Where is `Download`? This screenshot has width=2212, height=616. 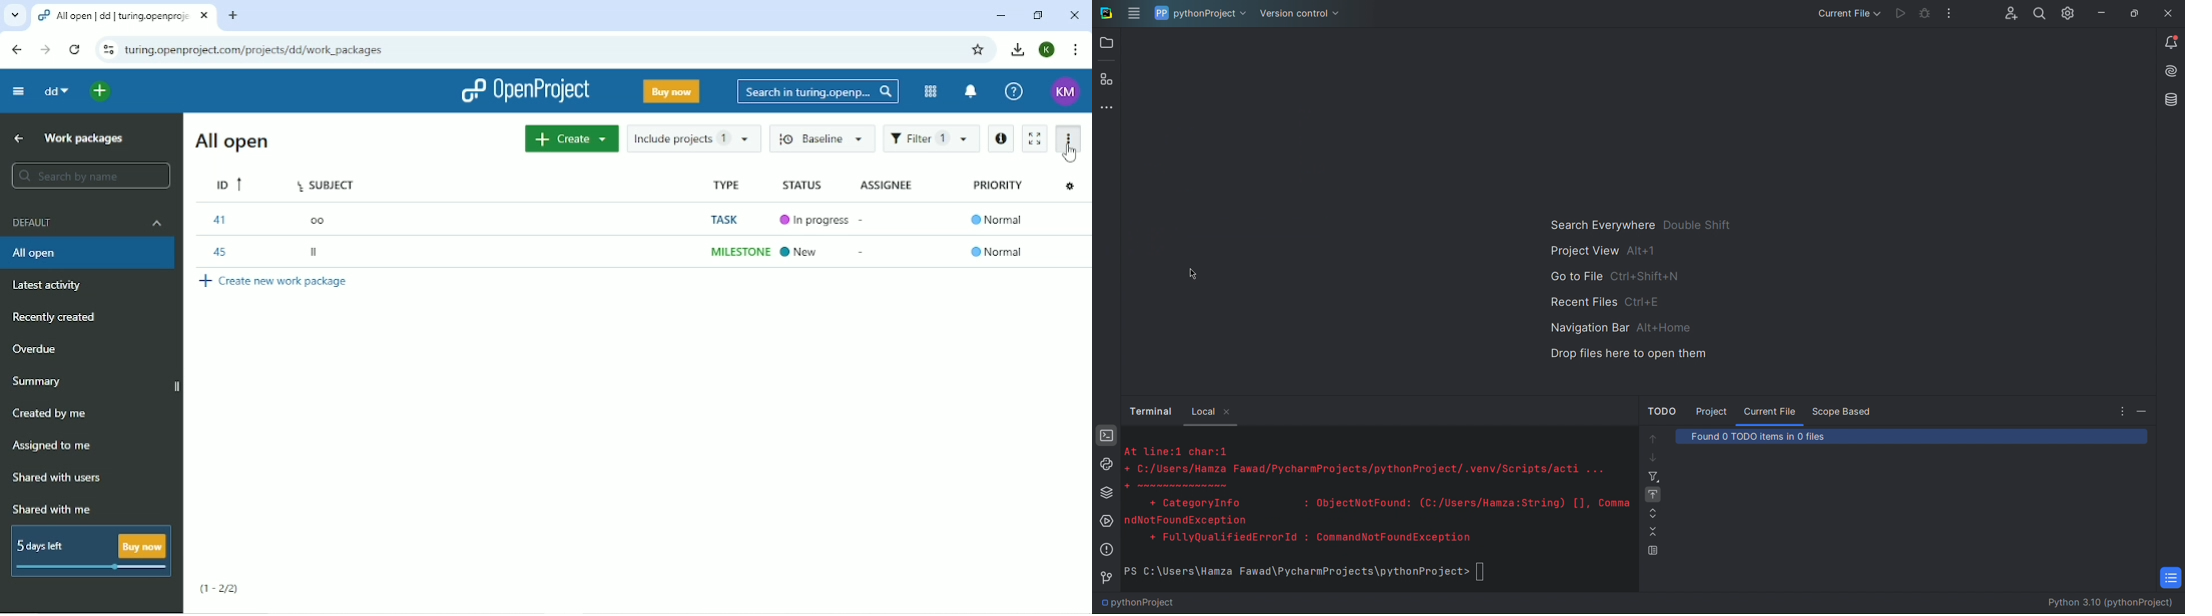
Download is located at coordinates (1016, 49).